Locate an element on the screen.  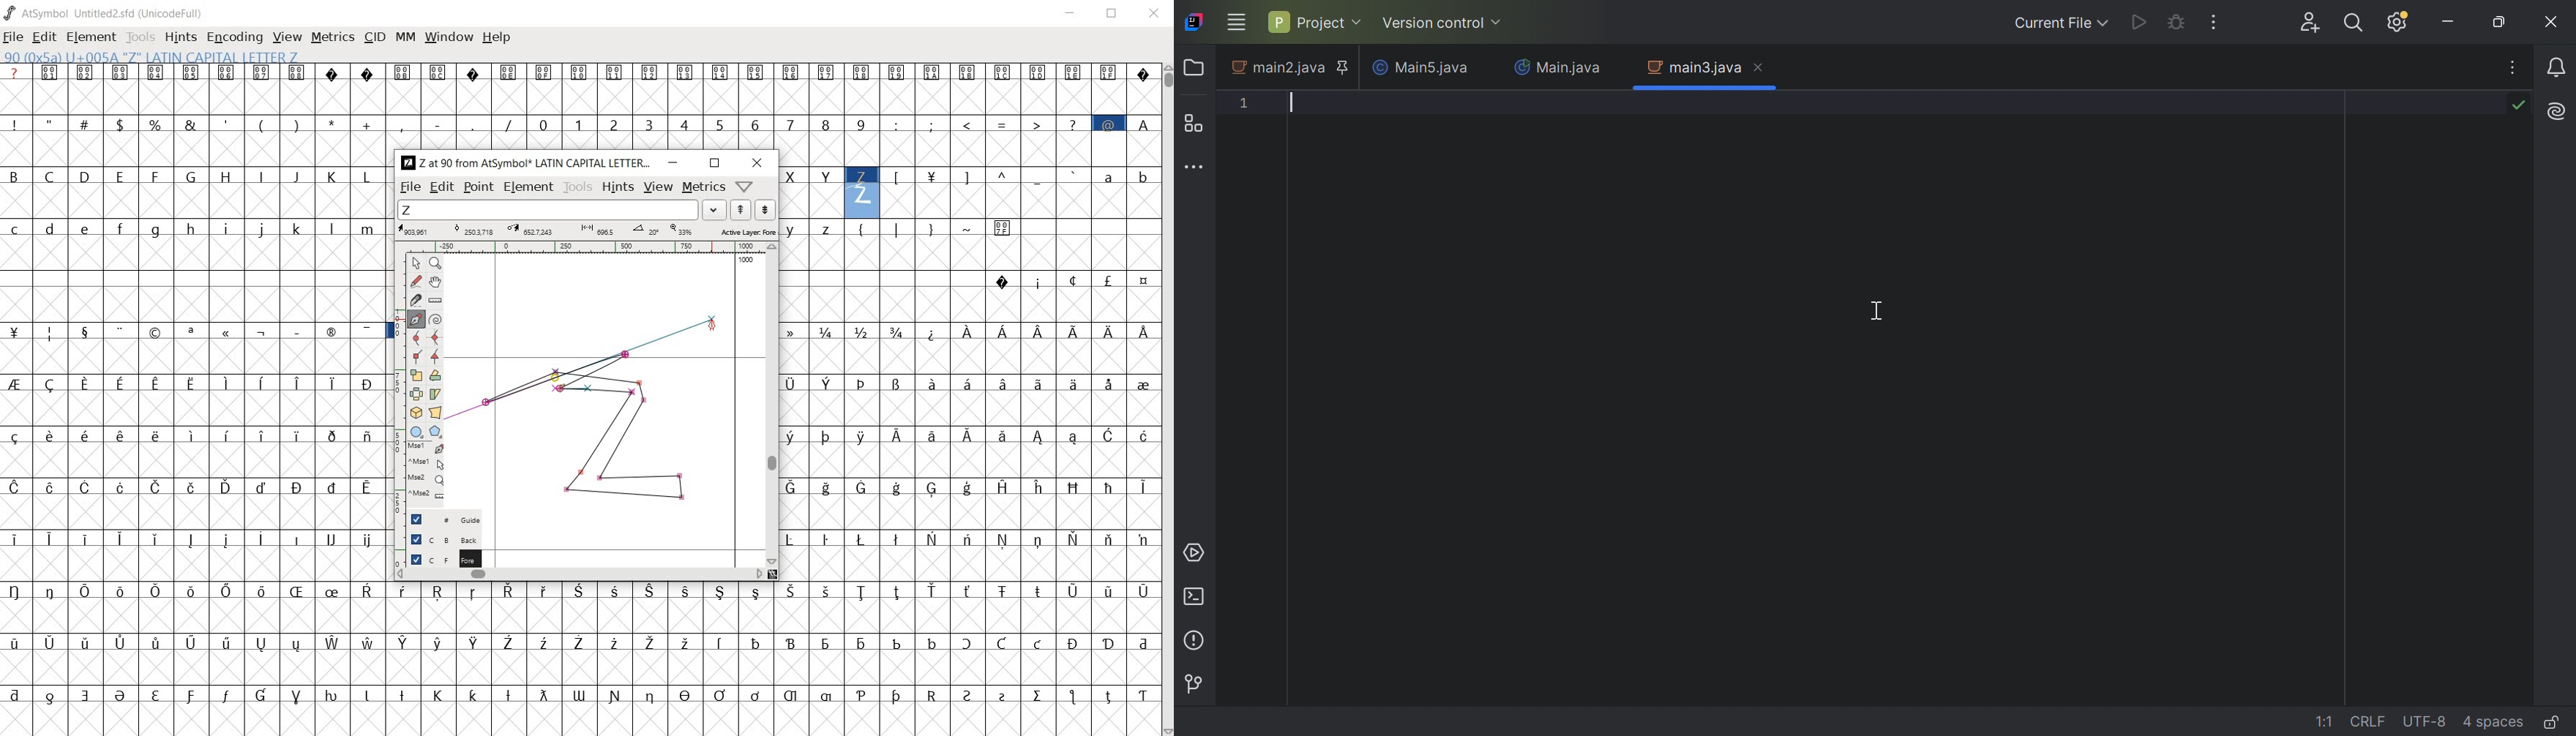
restore down is located at coordinates (715, 163).